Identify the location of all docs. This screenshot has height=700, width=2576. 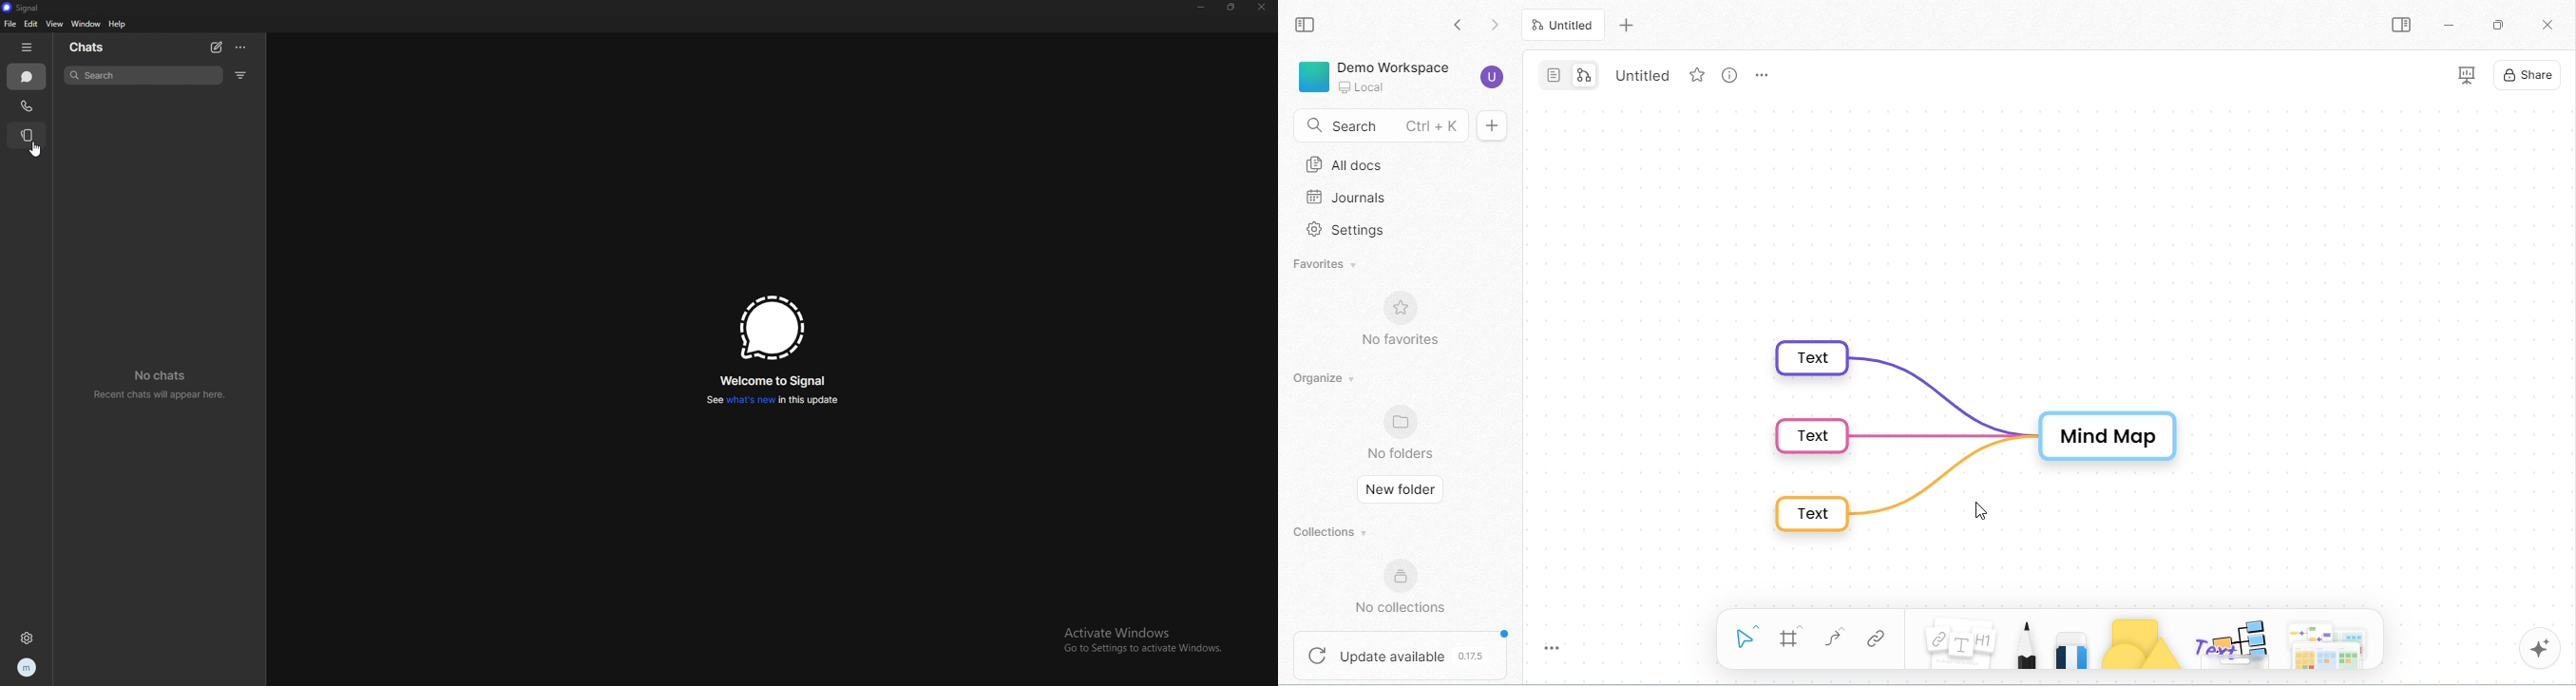
(1350, 162).